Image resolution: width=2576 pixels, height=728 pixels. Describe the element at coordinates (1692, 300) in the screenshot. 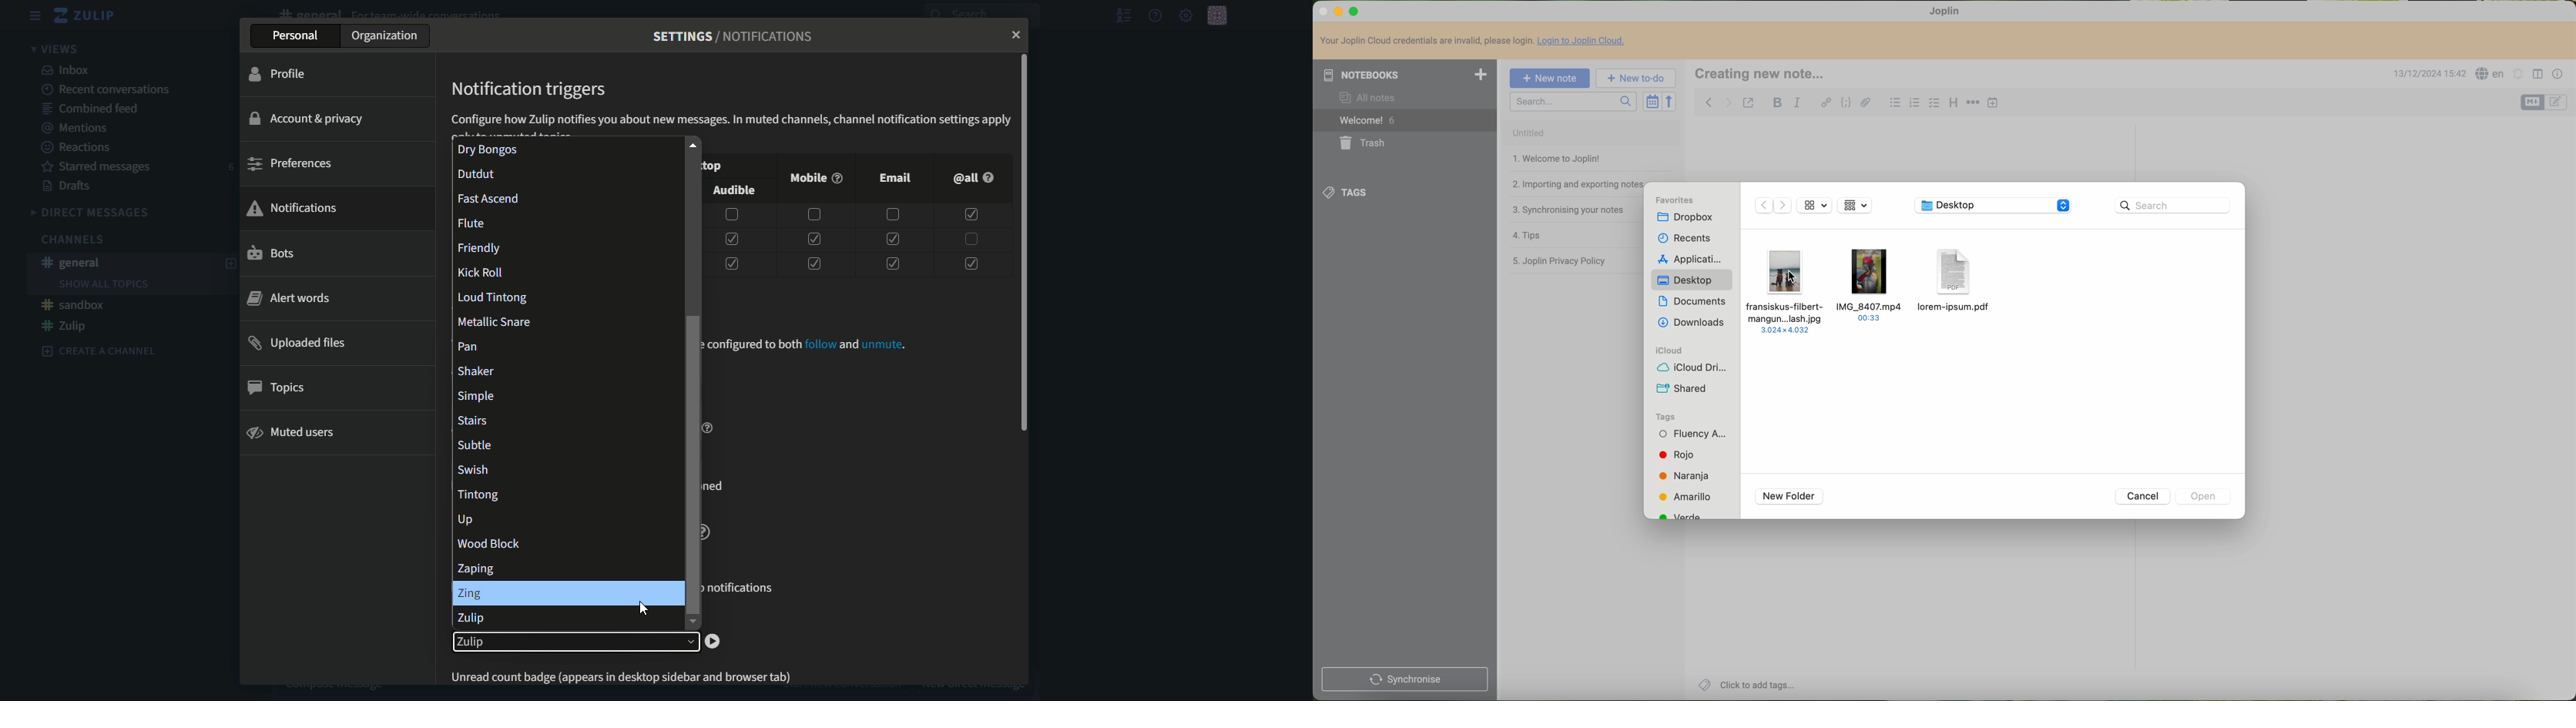

I see `documents` at that location.